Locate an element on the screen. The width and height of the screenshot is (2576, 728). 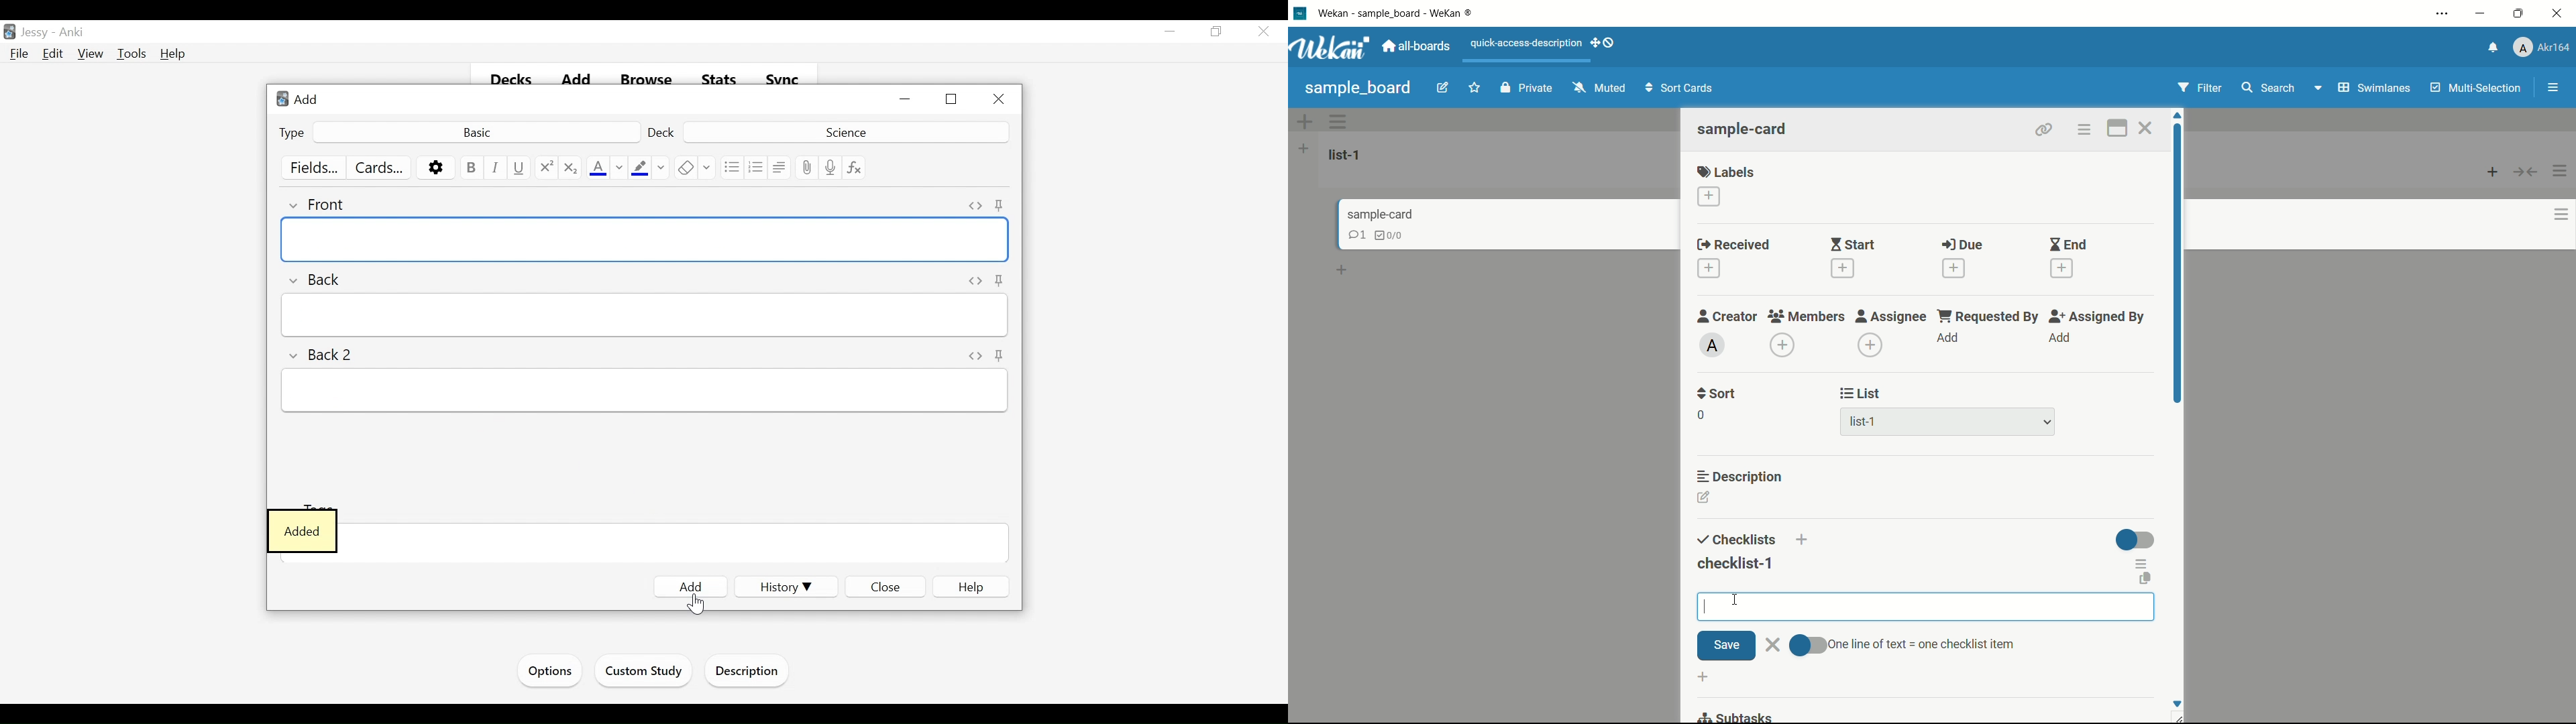
Close is located at coordinates (1262, 33).